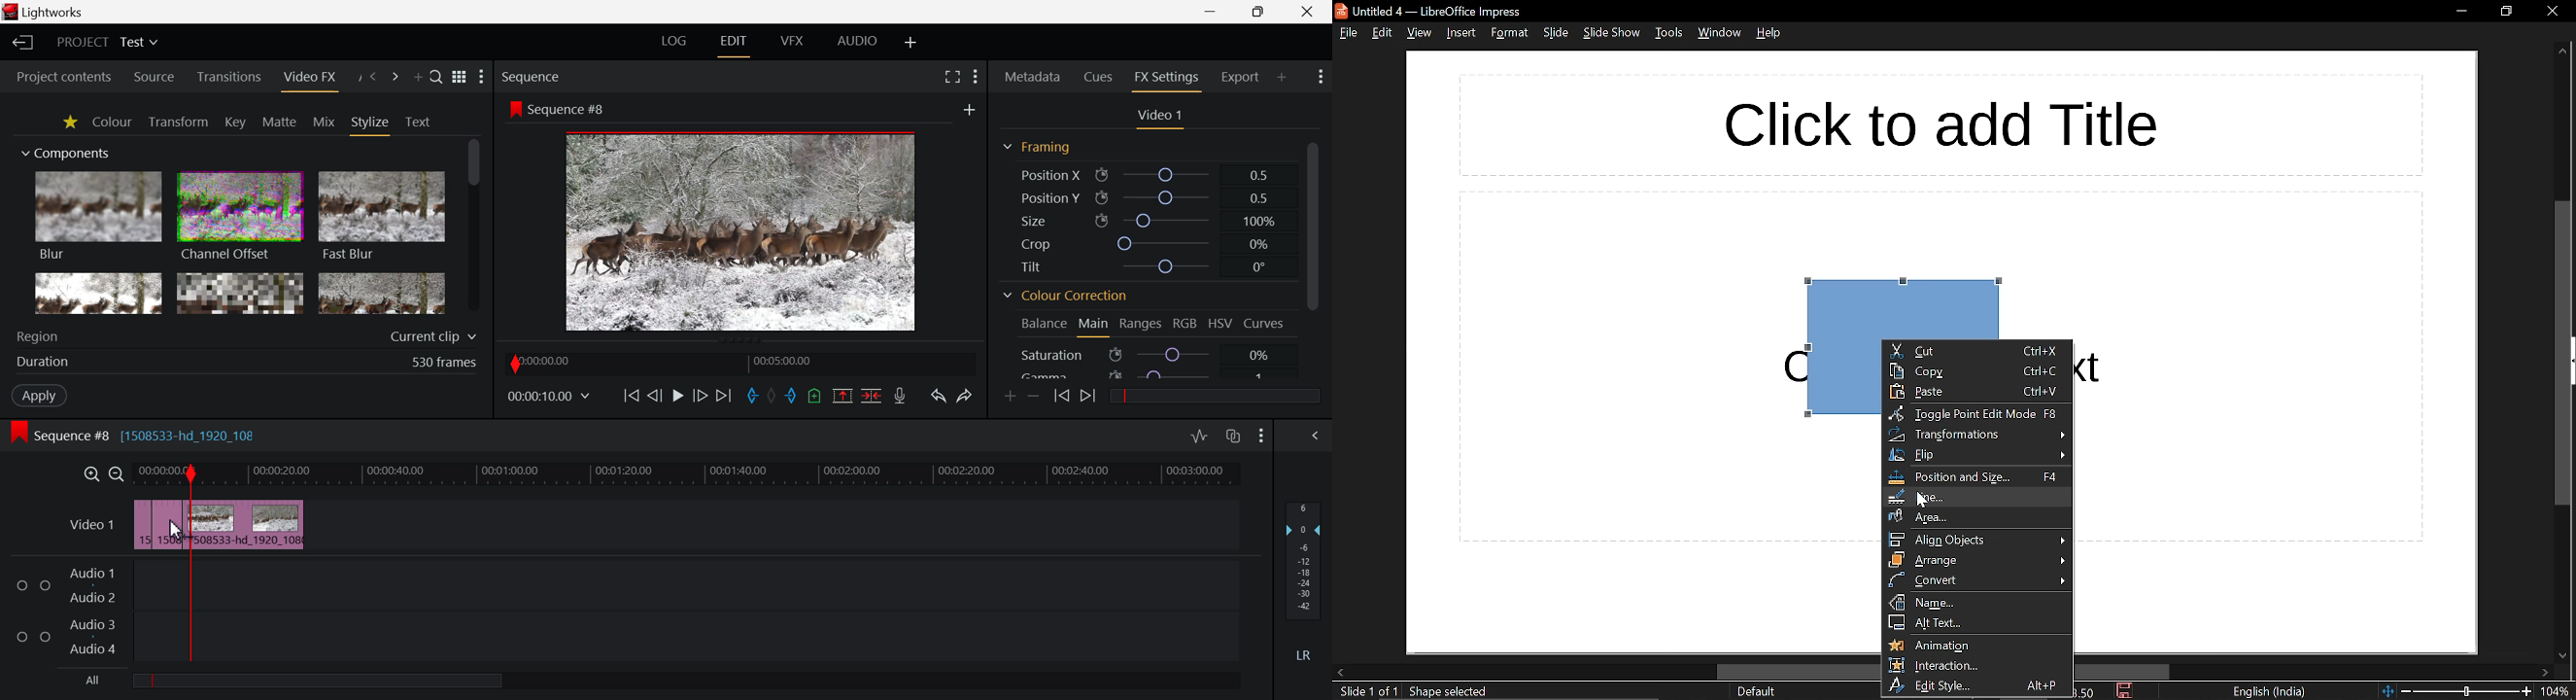 Image resolution: width=2576 pixels, height=700 pixels. What do you see at coordinates (1451, 691) in the screenshot?
I see `shape info` at bounding box center [1451, 691].